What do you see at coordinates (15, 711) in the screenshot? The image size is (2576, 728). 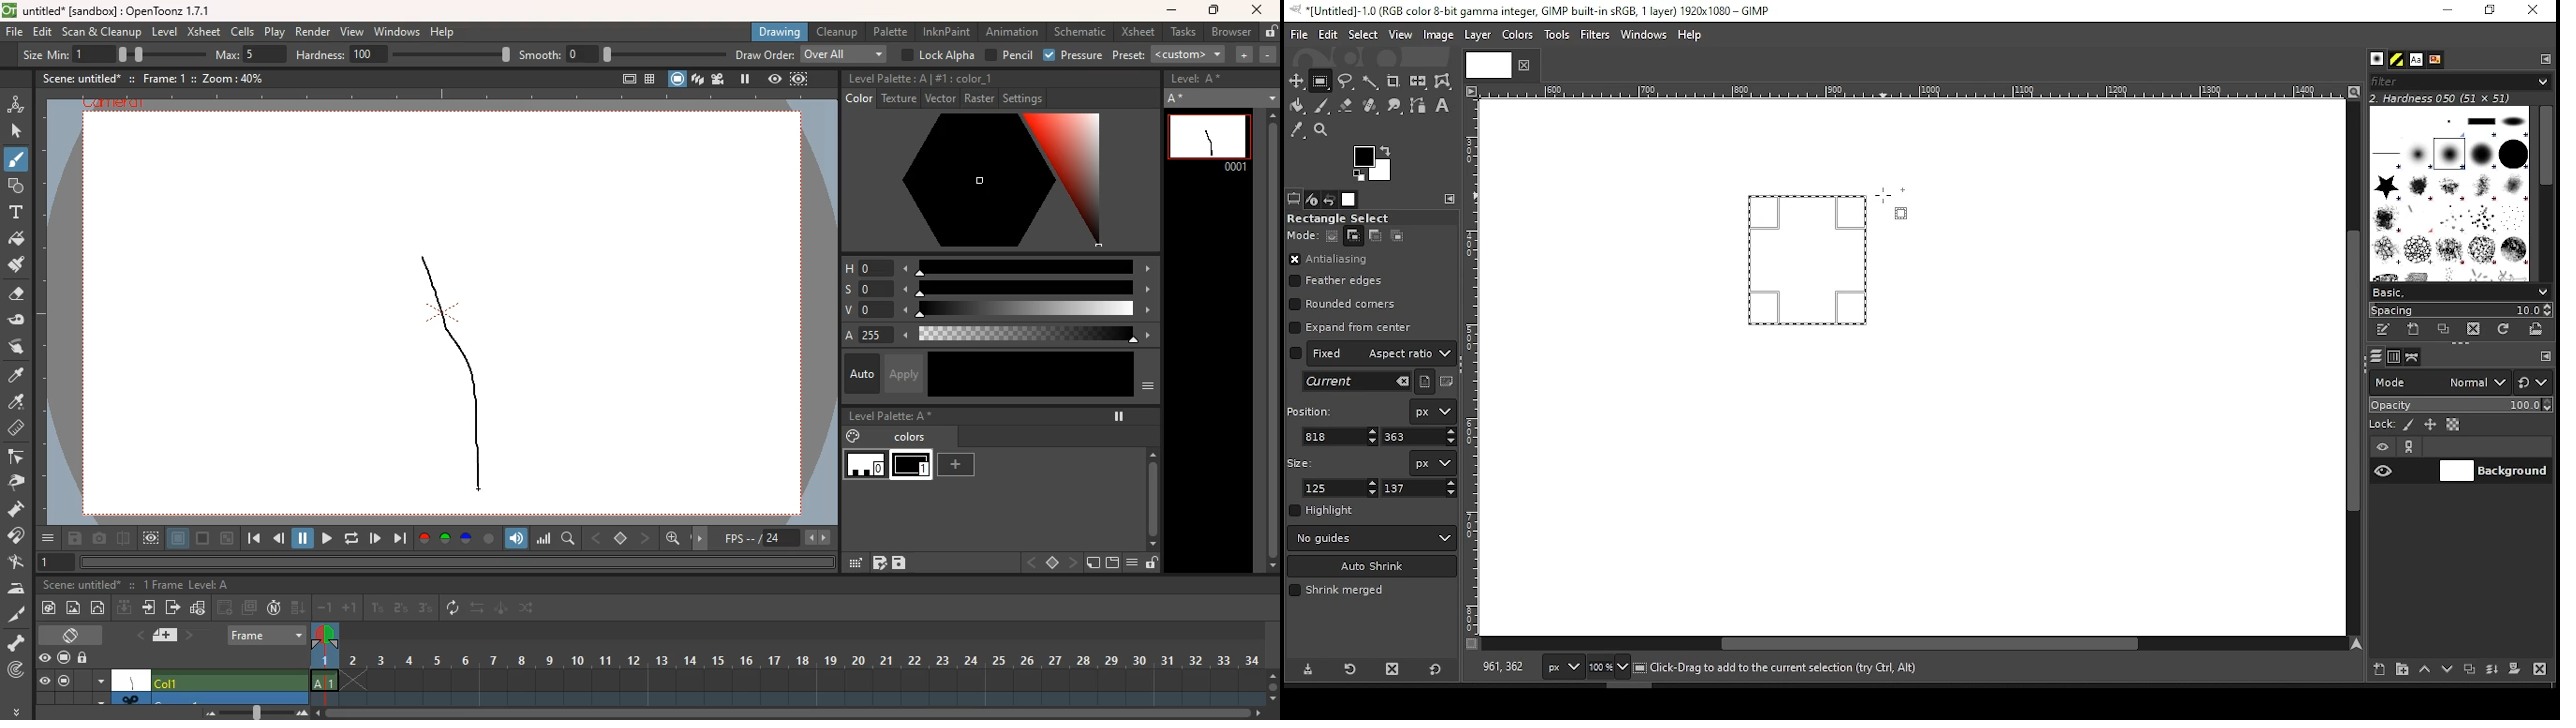 I see `more` at bounding box center [15, 711].